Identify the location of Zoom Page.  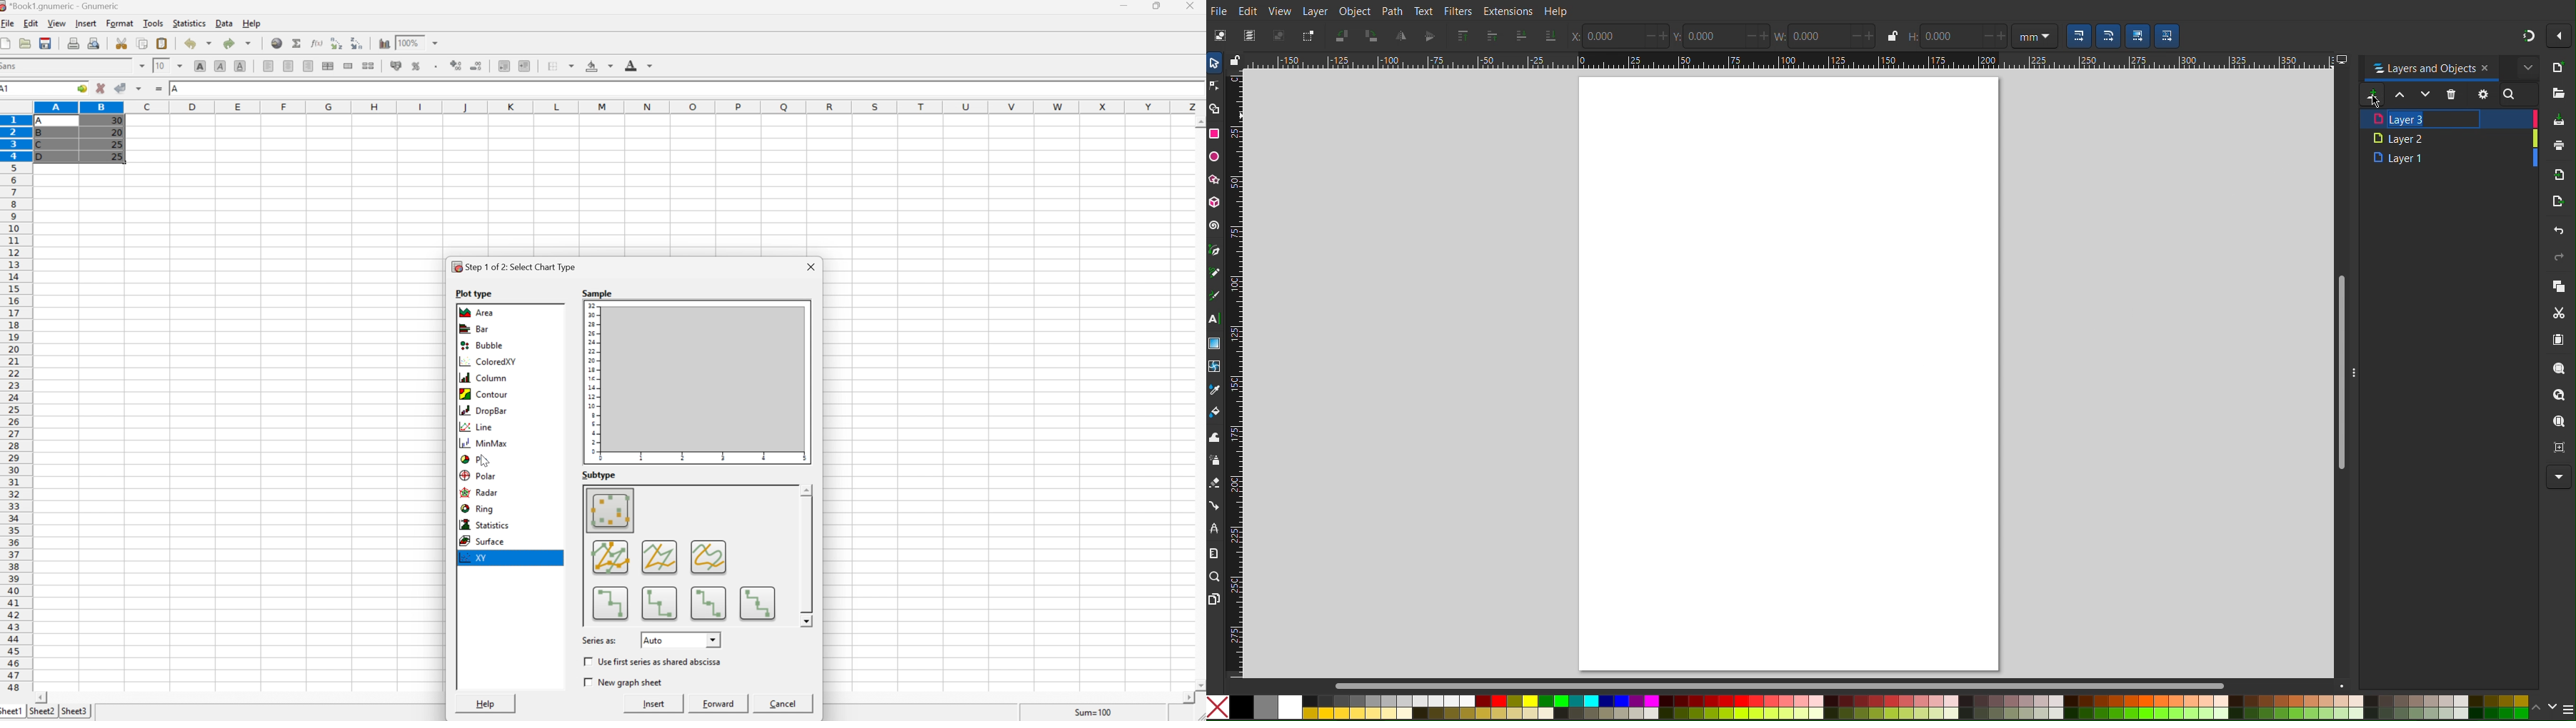
(2557, 423).